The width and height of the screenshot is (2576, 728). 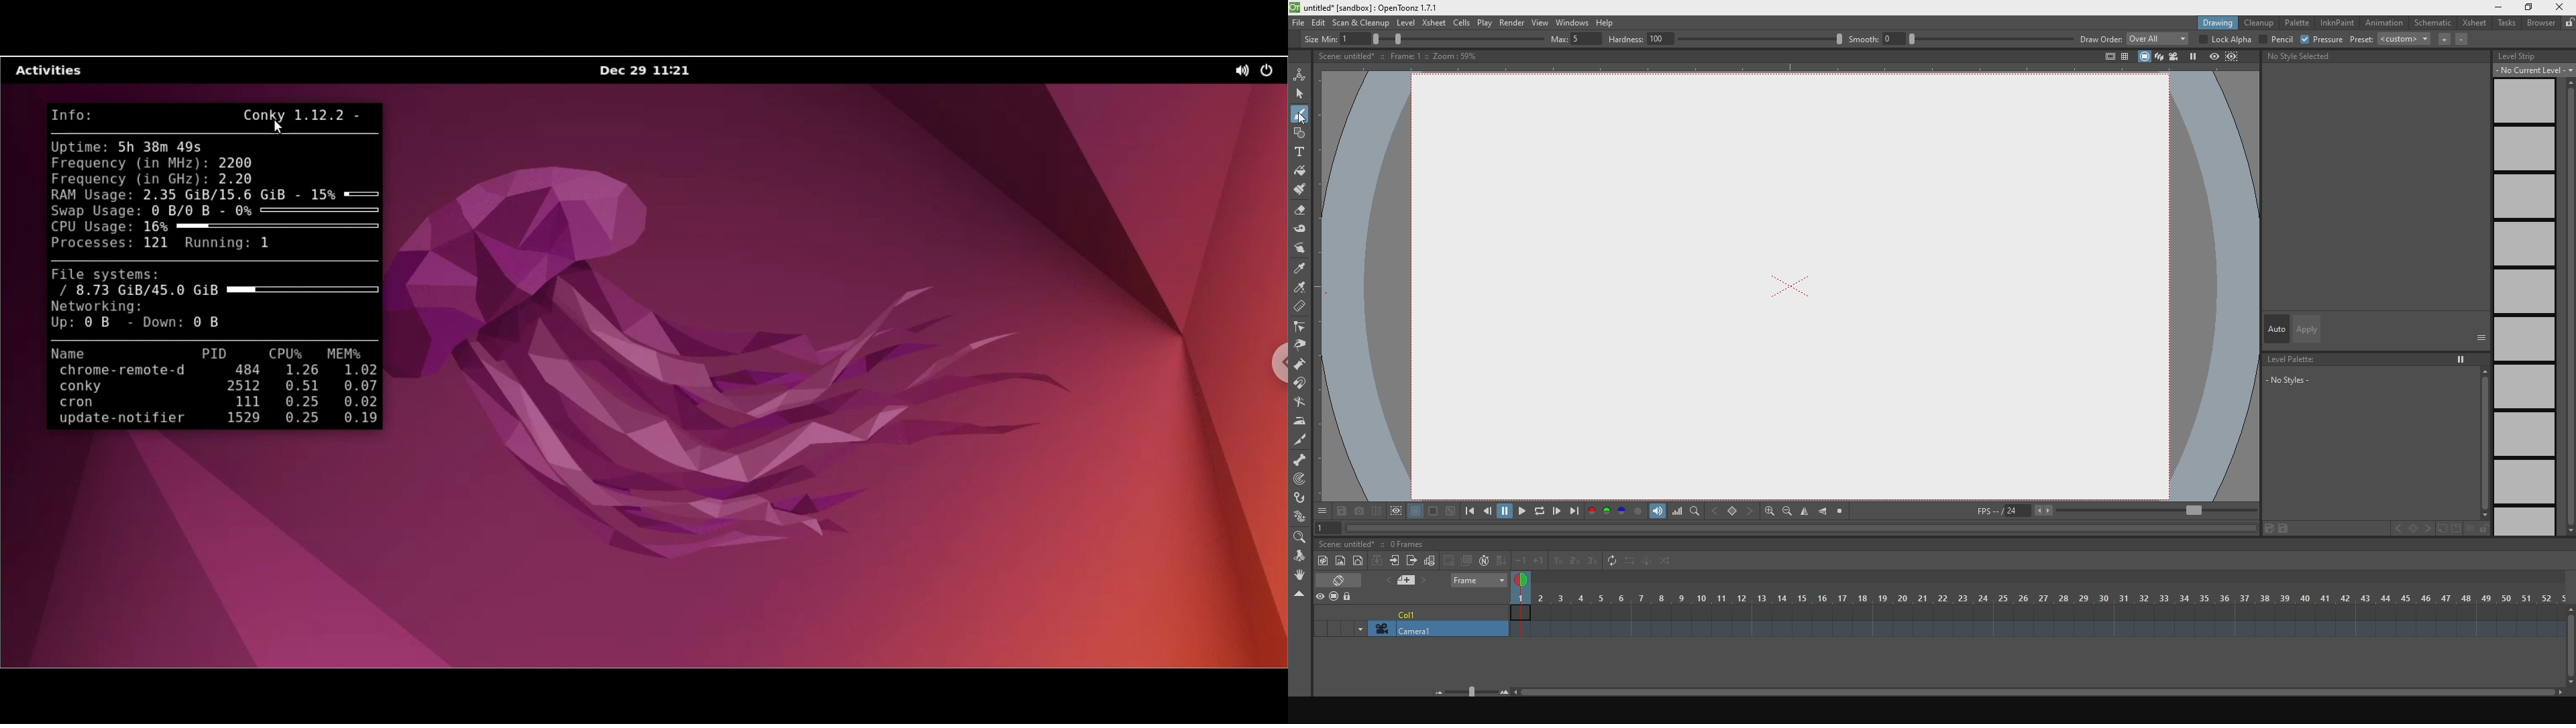 I want to click on zoom, so click(x=1301, y=538).